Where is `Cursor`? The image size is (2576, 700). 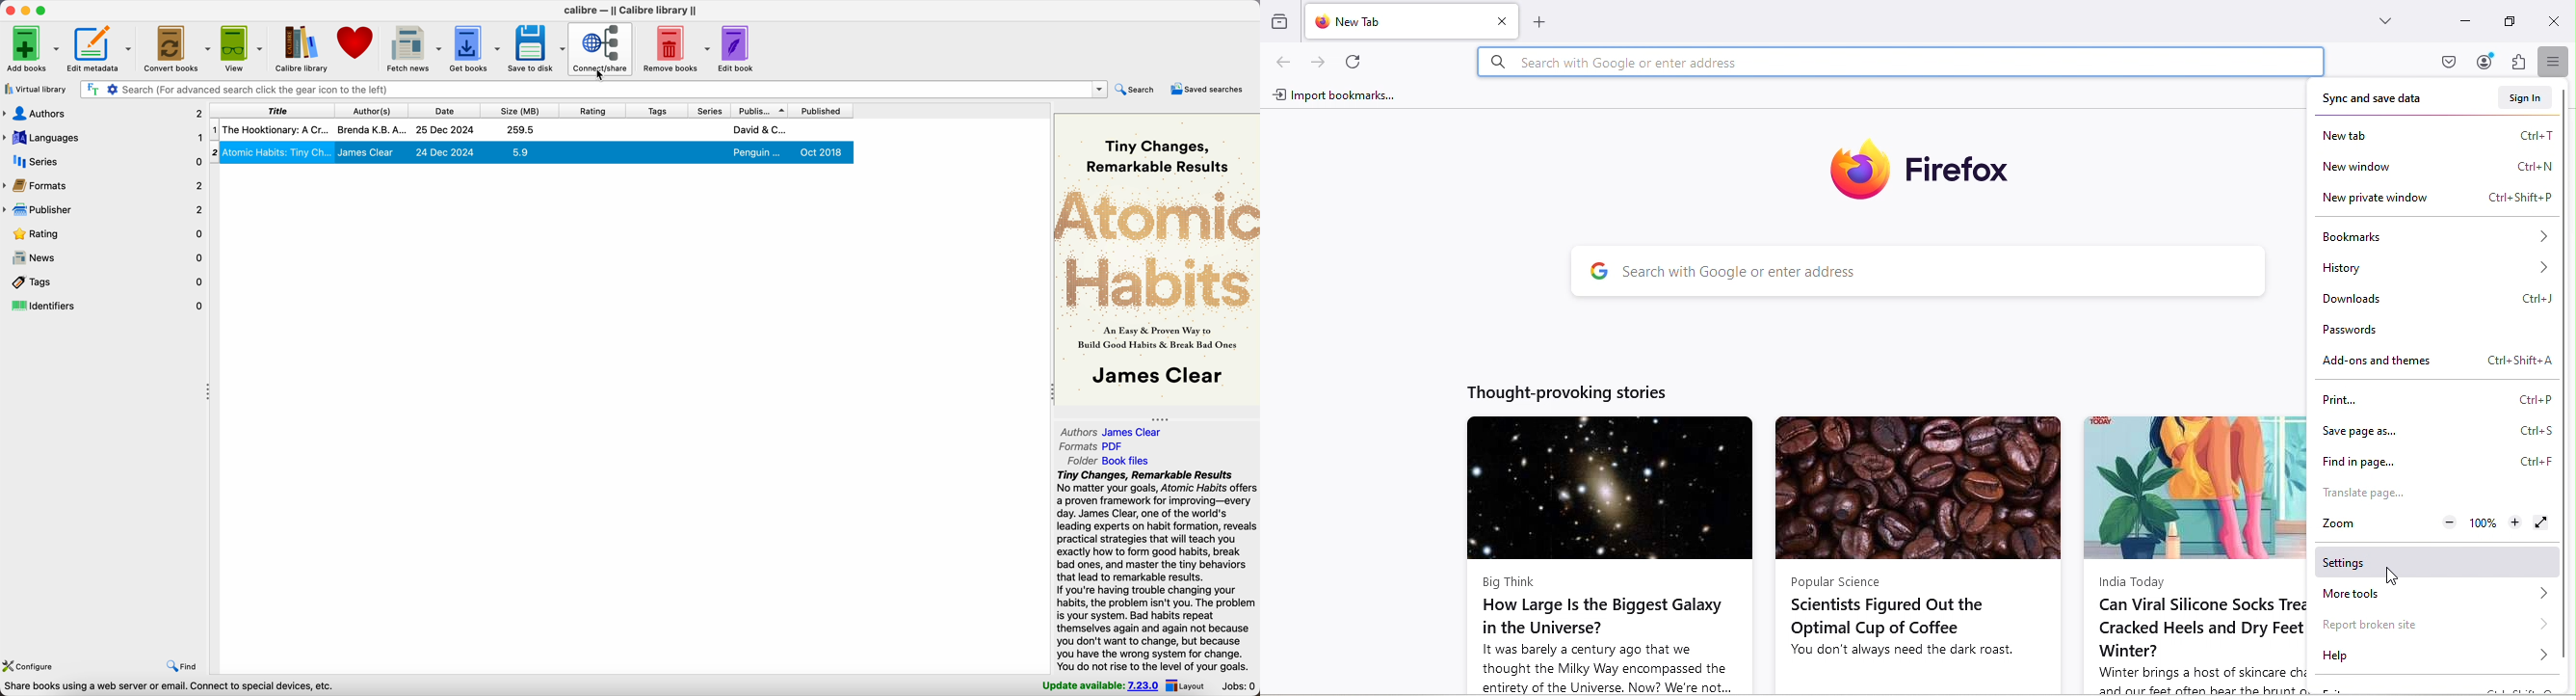 Cursor is located at coordinates (602, 75).